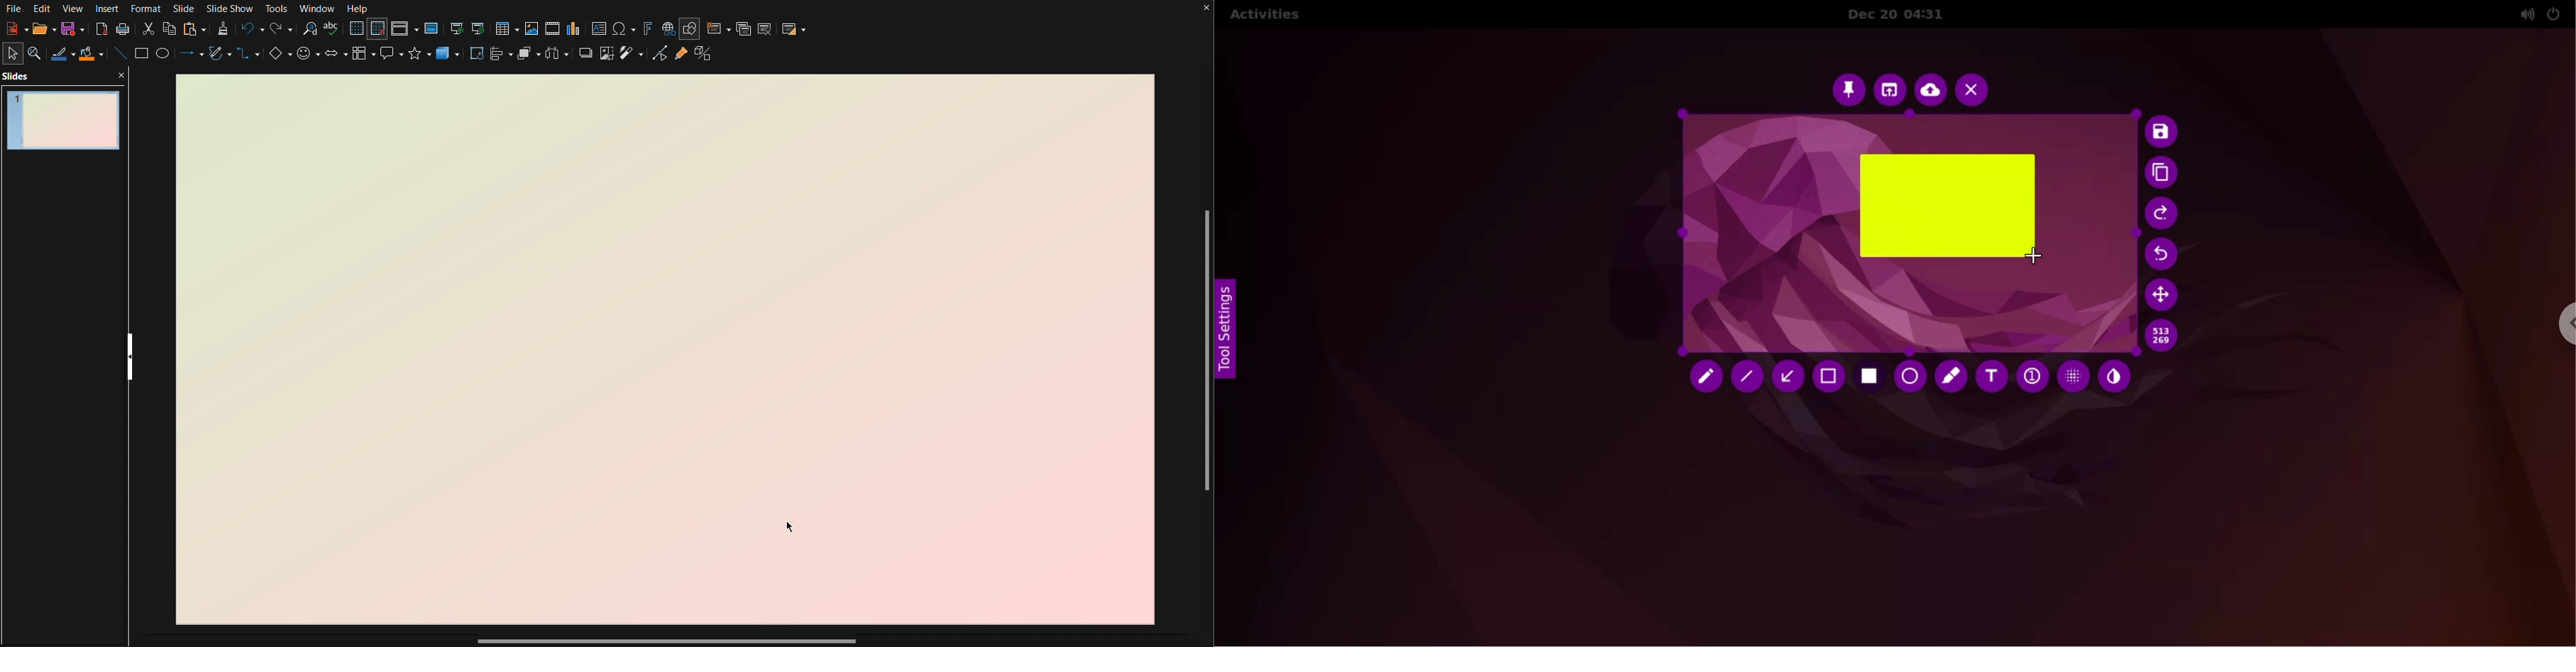  Describe the element at coordinates (70, 30) in the screenshot. I see `Save` at that location.